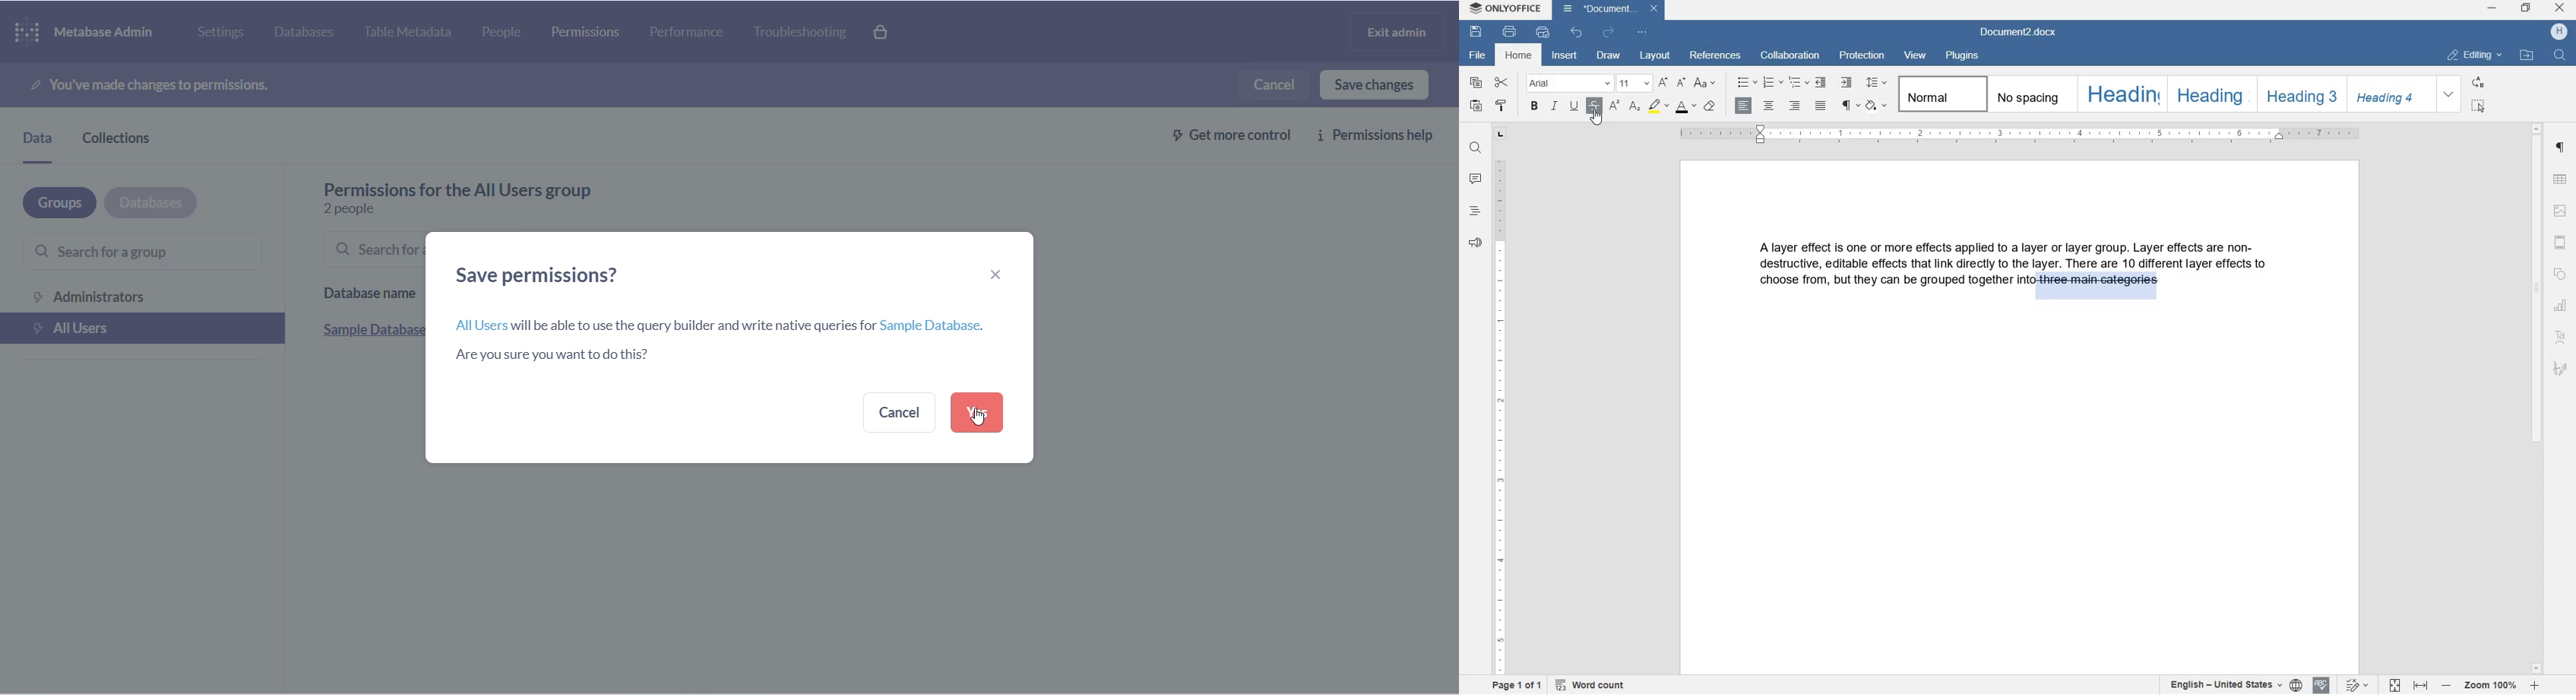 Image resolution: width=2576 pixels, height=700 pixels. I want to click on STRIKETHROUGH ADDED, so click(2097, 285).